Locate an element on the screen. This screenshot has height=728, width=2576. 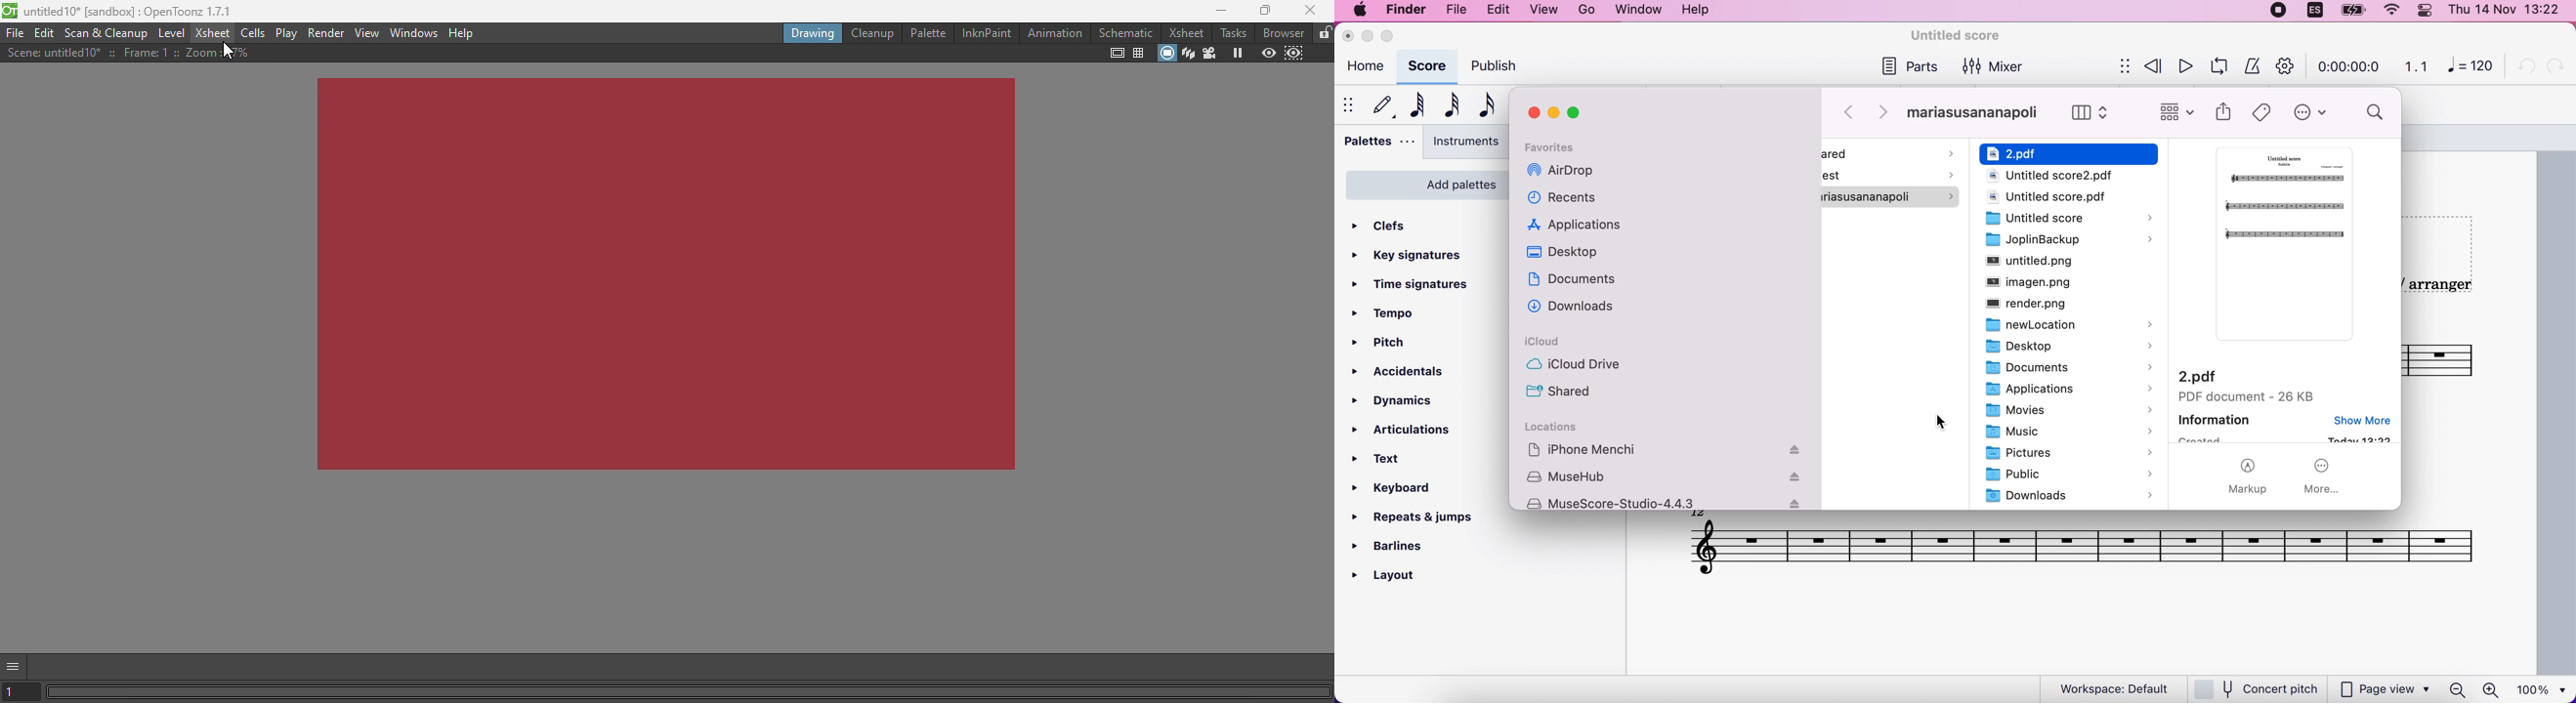
score is located at coordinates (1427, 67).